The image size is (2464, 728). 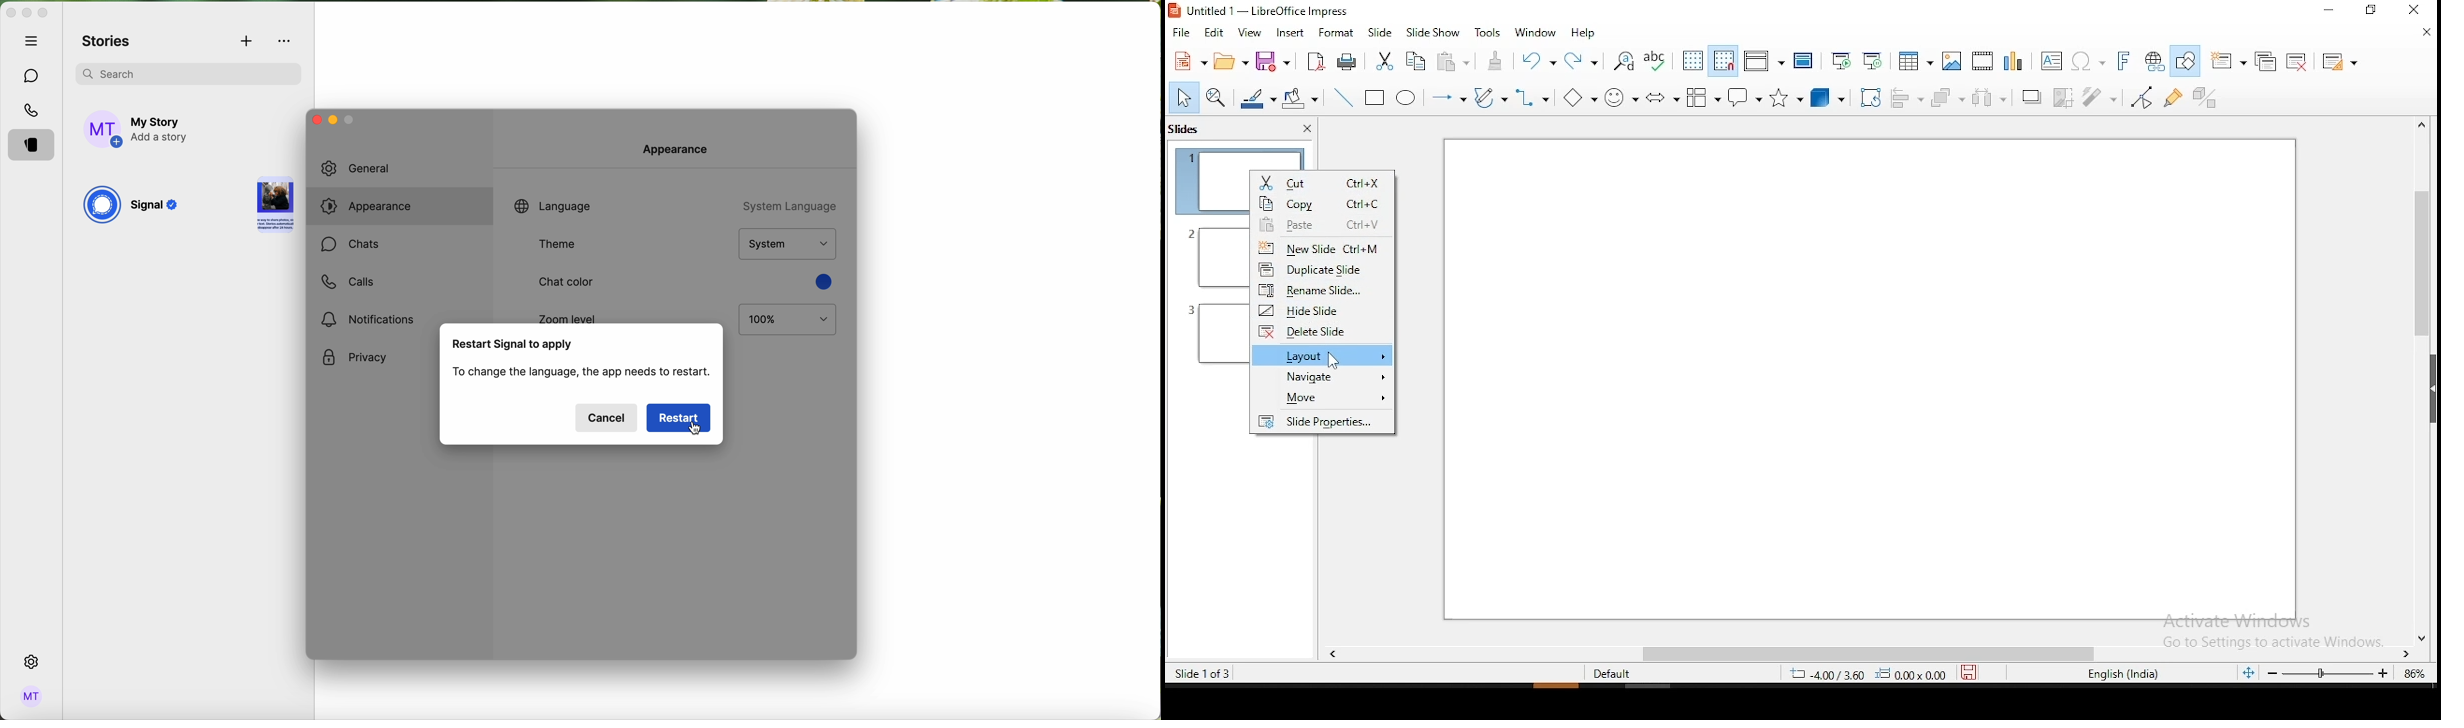 I want to click on Appearance, so click(x=680, y=148).